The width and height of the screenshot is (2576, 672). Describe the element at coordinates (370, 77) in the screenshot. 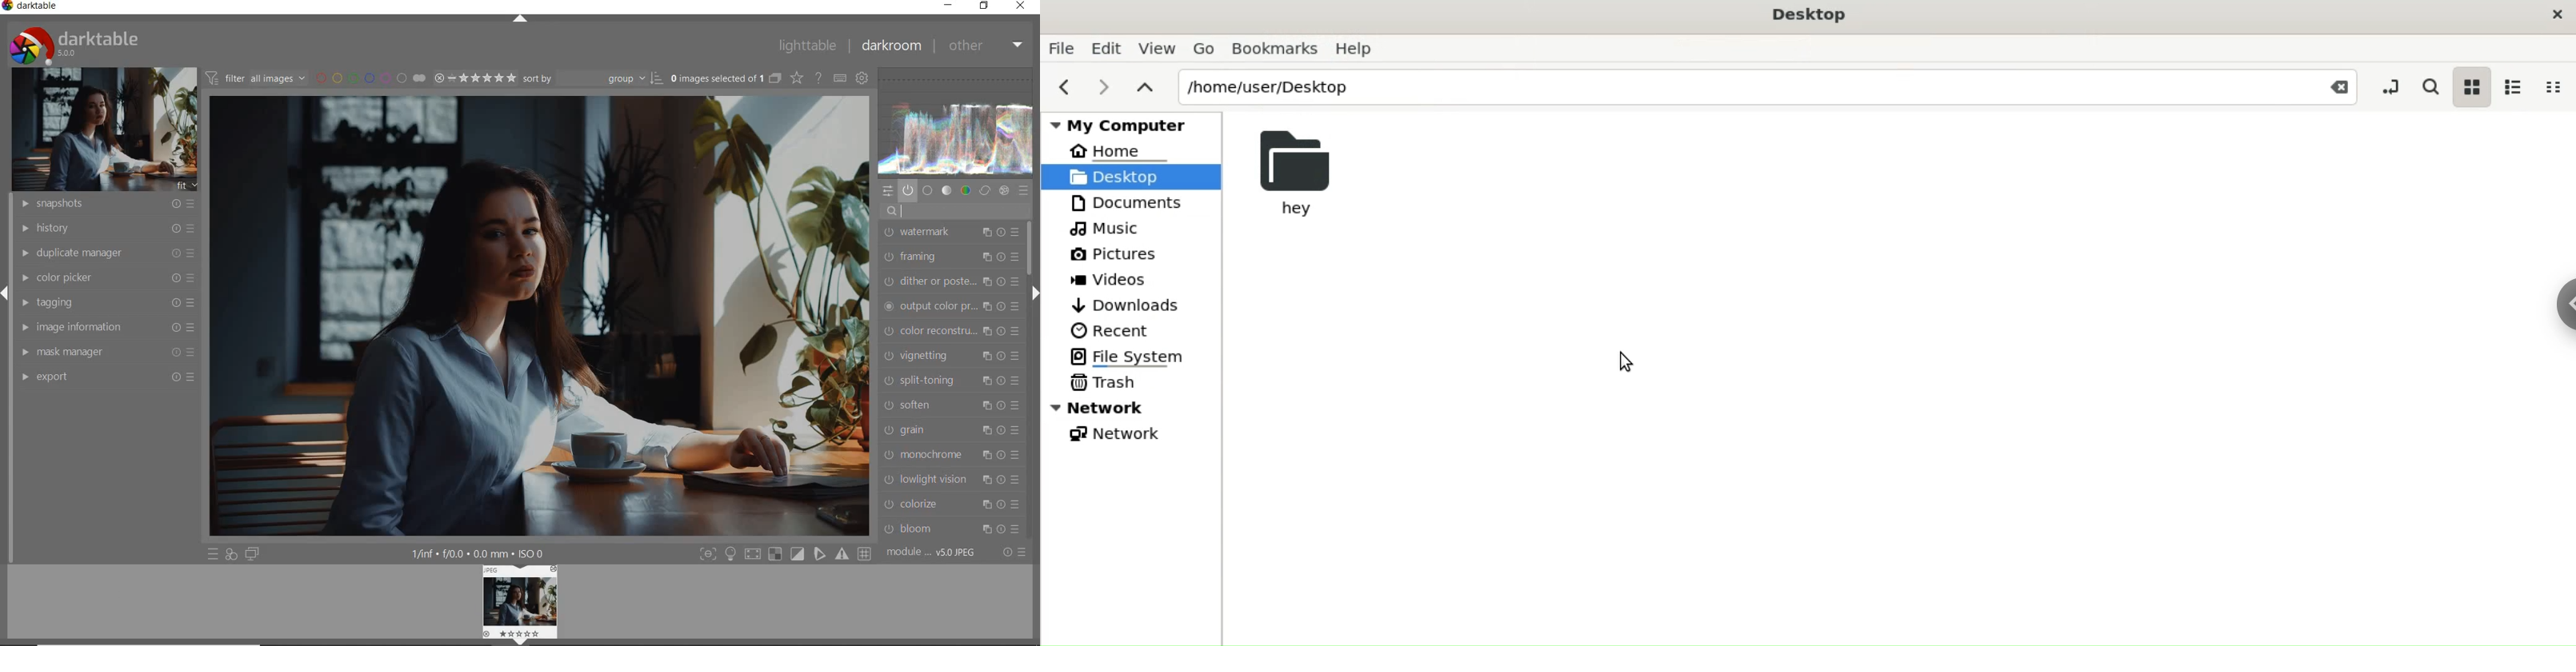

I see `filter by image color label` at that location.